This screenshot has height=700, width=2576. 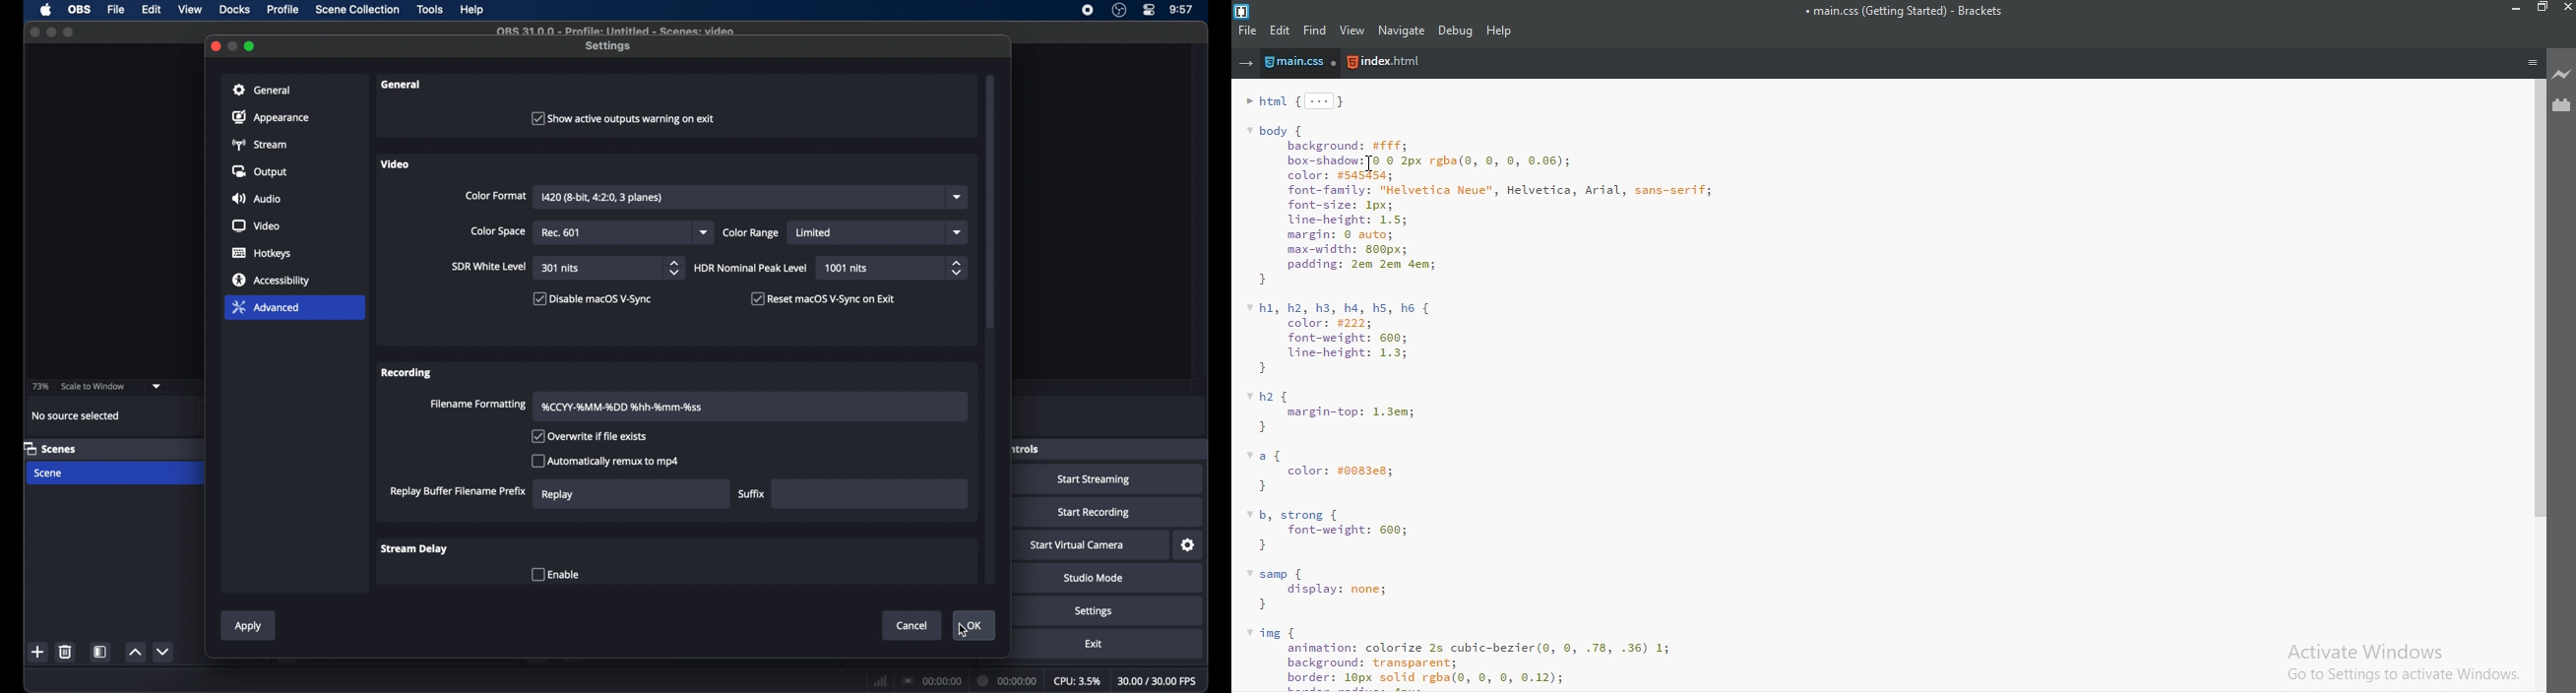 I want to click on cpu, so click(x=1077, y=680).